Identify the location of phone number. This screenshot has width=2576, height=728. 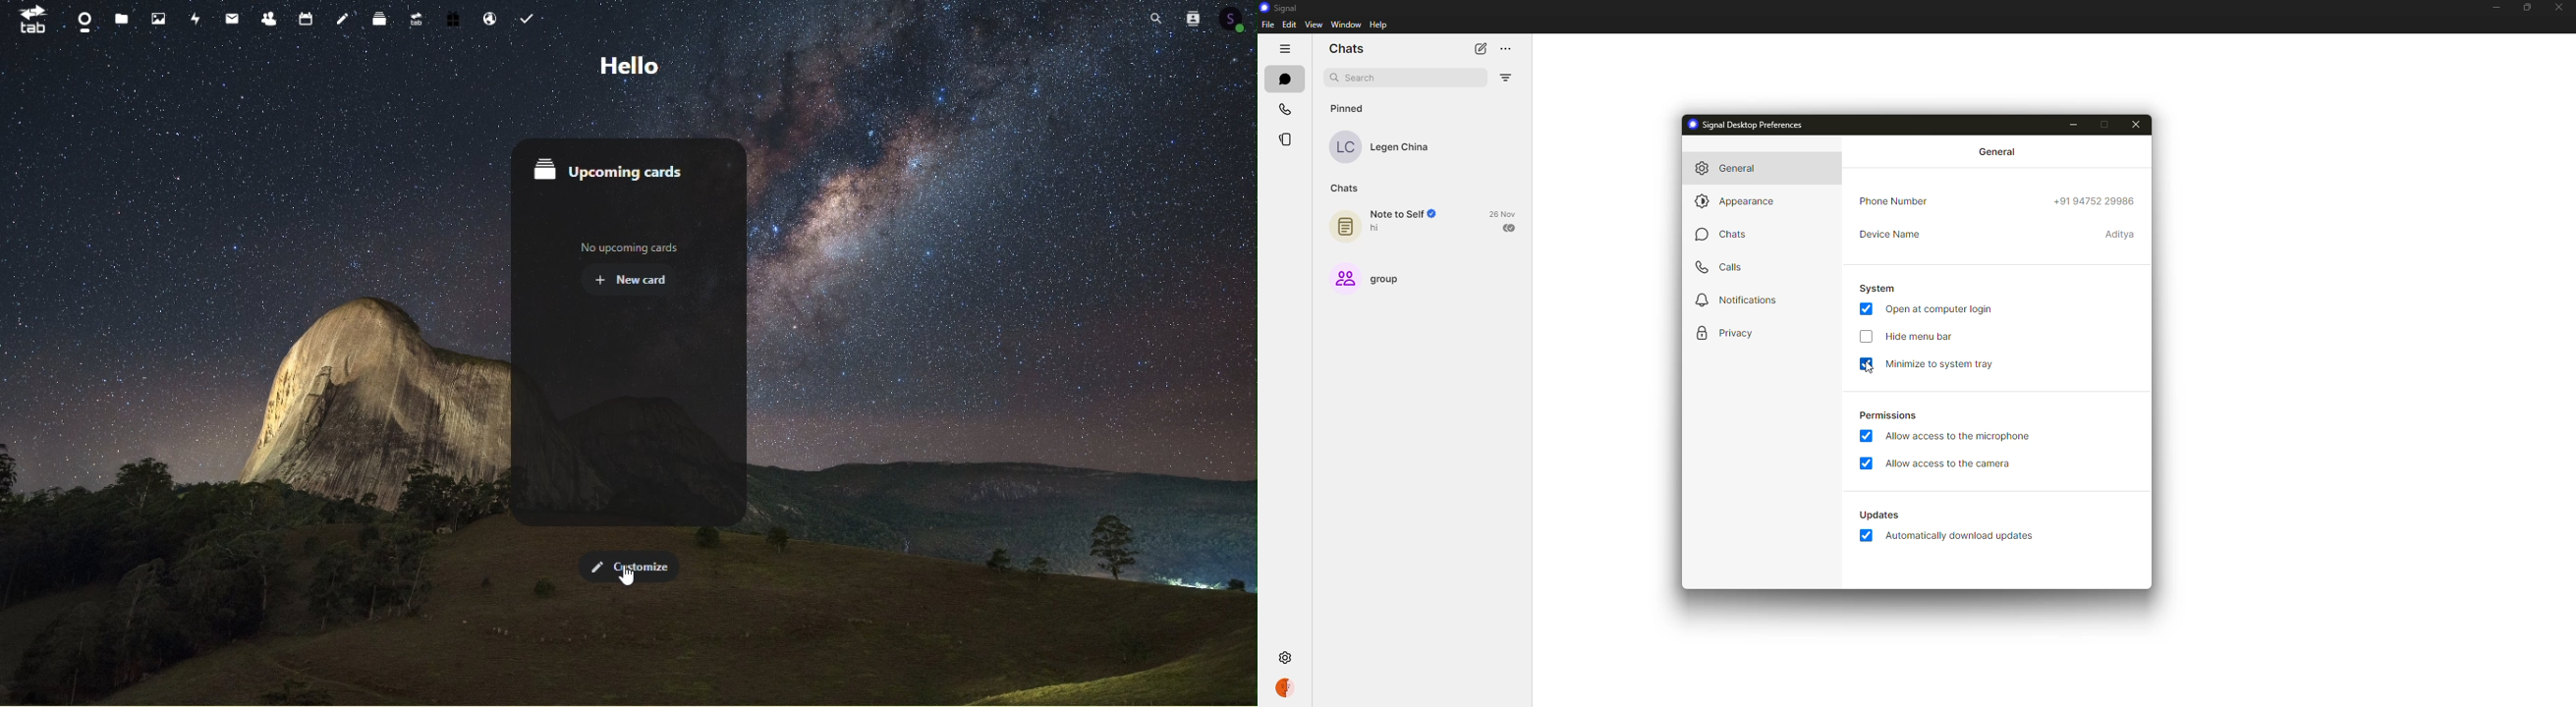
(1899, 201).